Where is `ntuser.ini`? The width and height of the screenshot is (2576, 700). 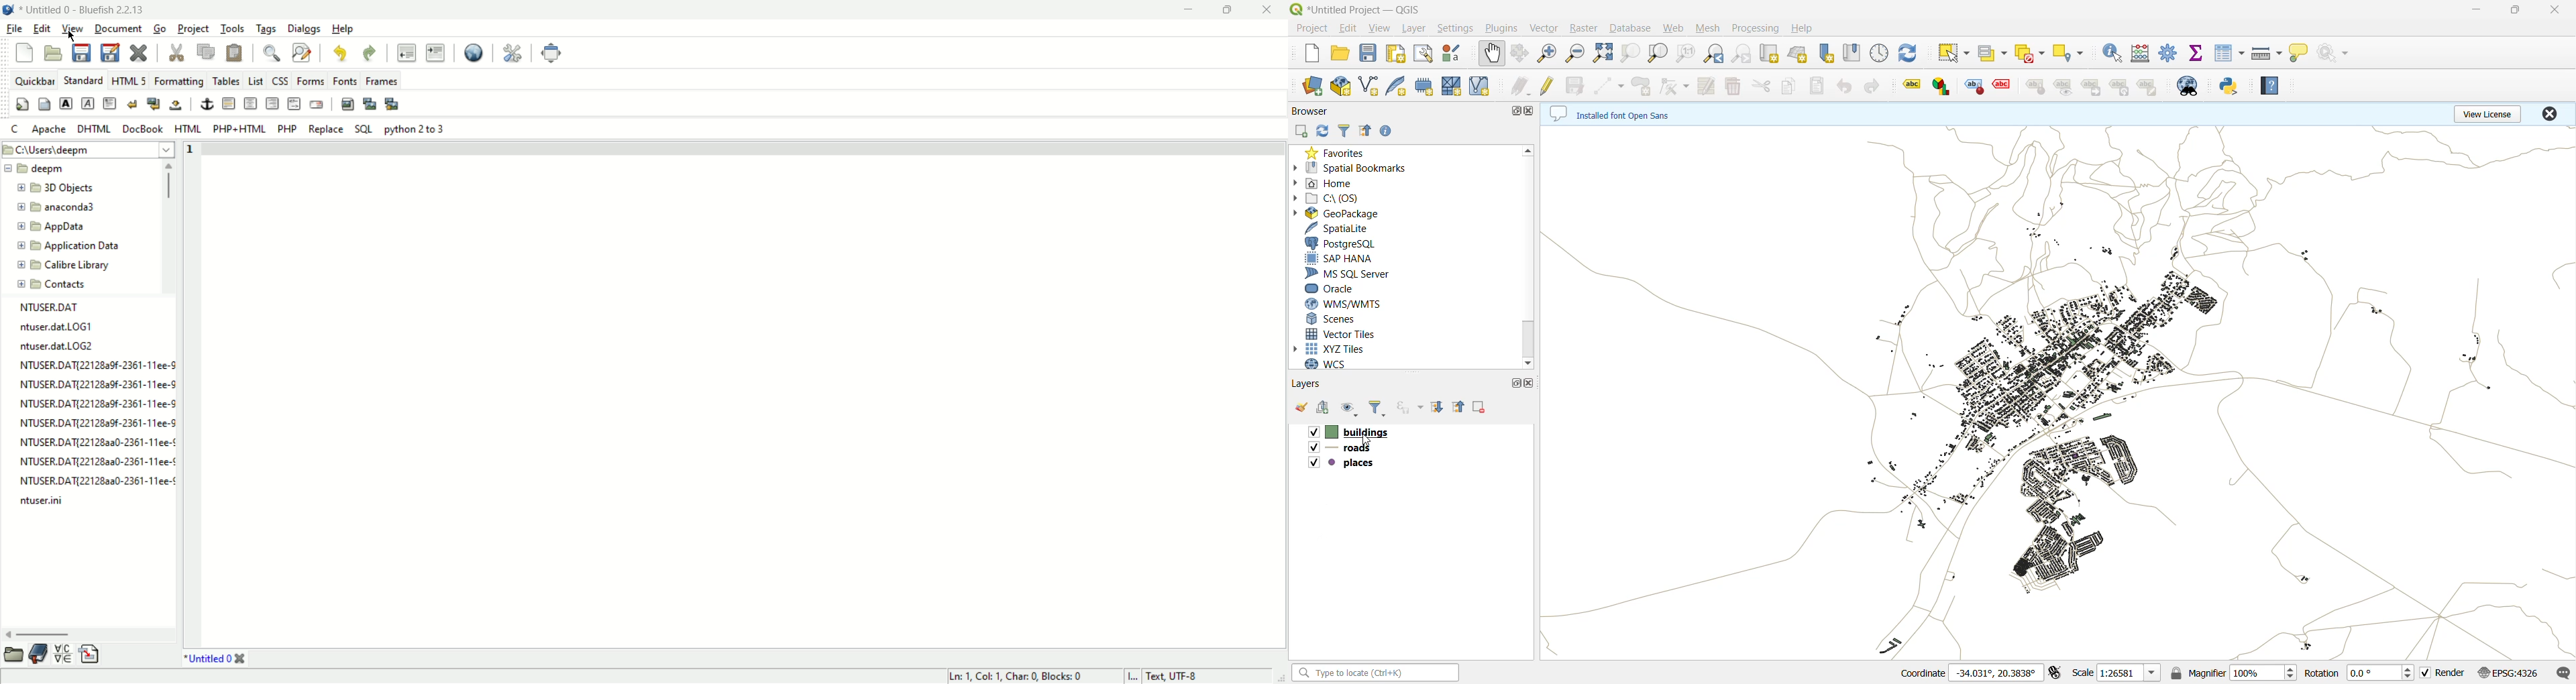 ntuser.ini is located at coordinates (42, 502).